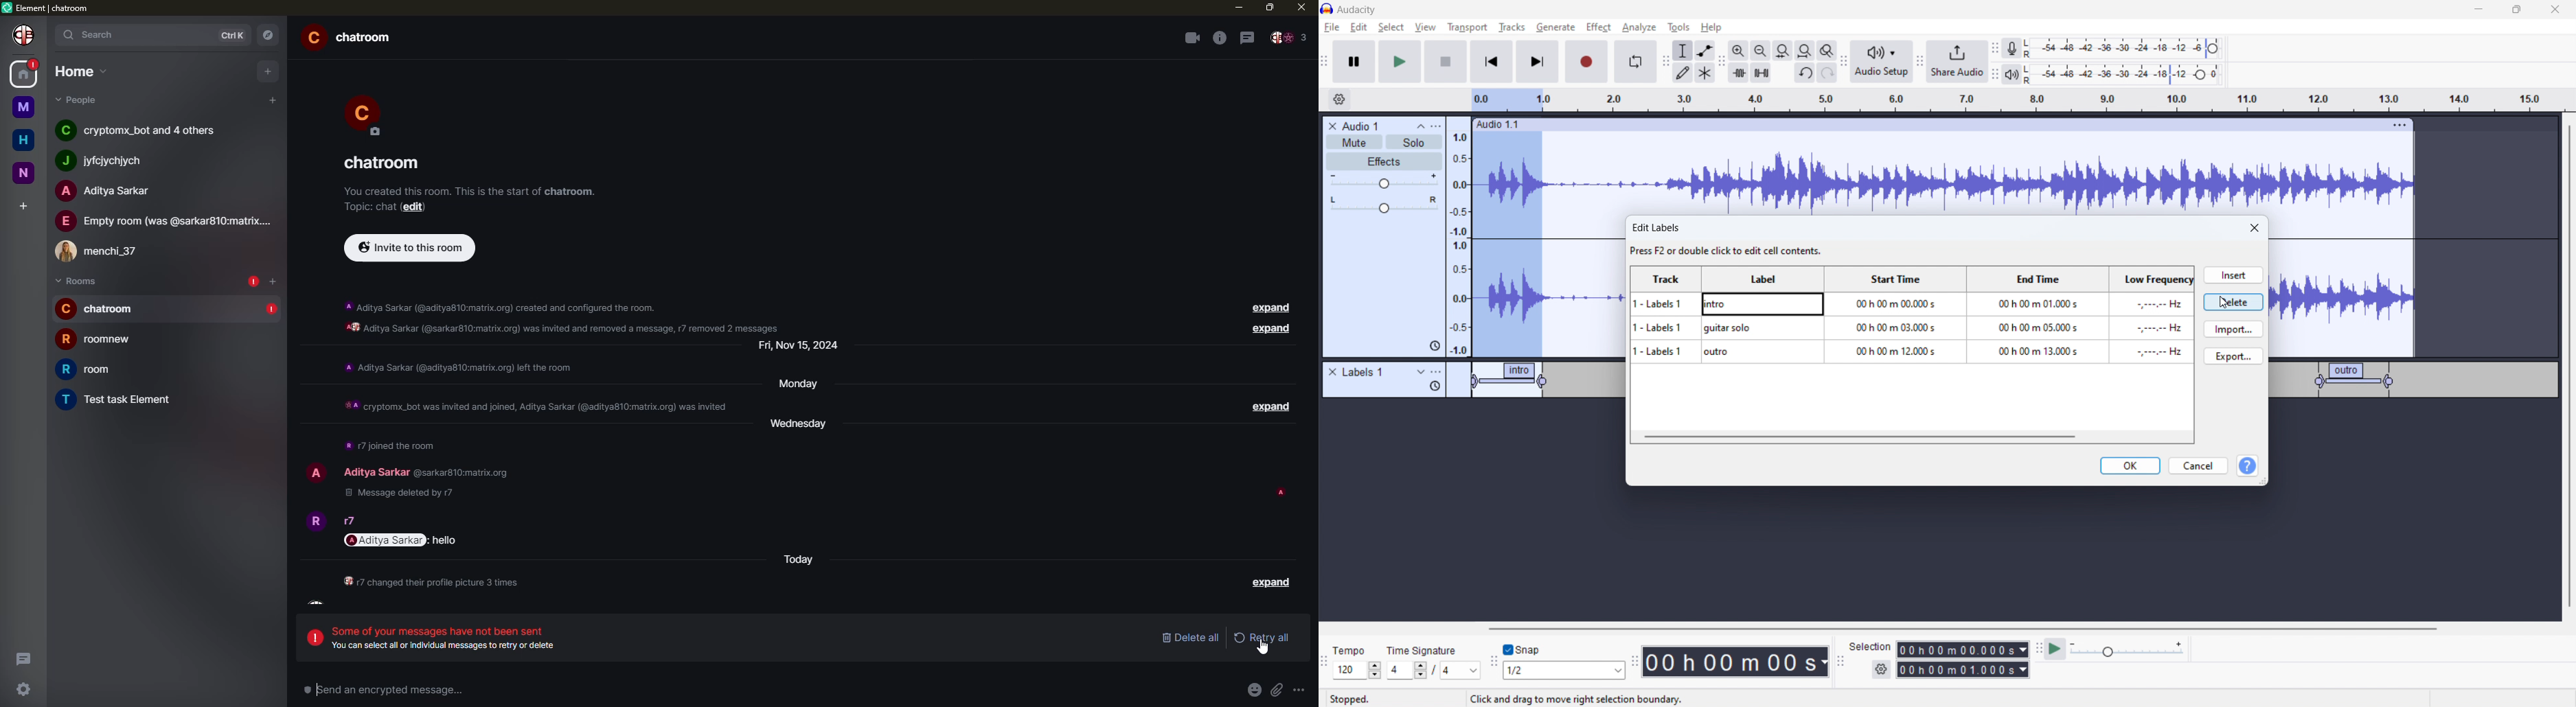  What do you see at coordinates (2355, 379) in the screenshot?
I see `label 3` at bounding box center [2355, 379].